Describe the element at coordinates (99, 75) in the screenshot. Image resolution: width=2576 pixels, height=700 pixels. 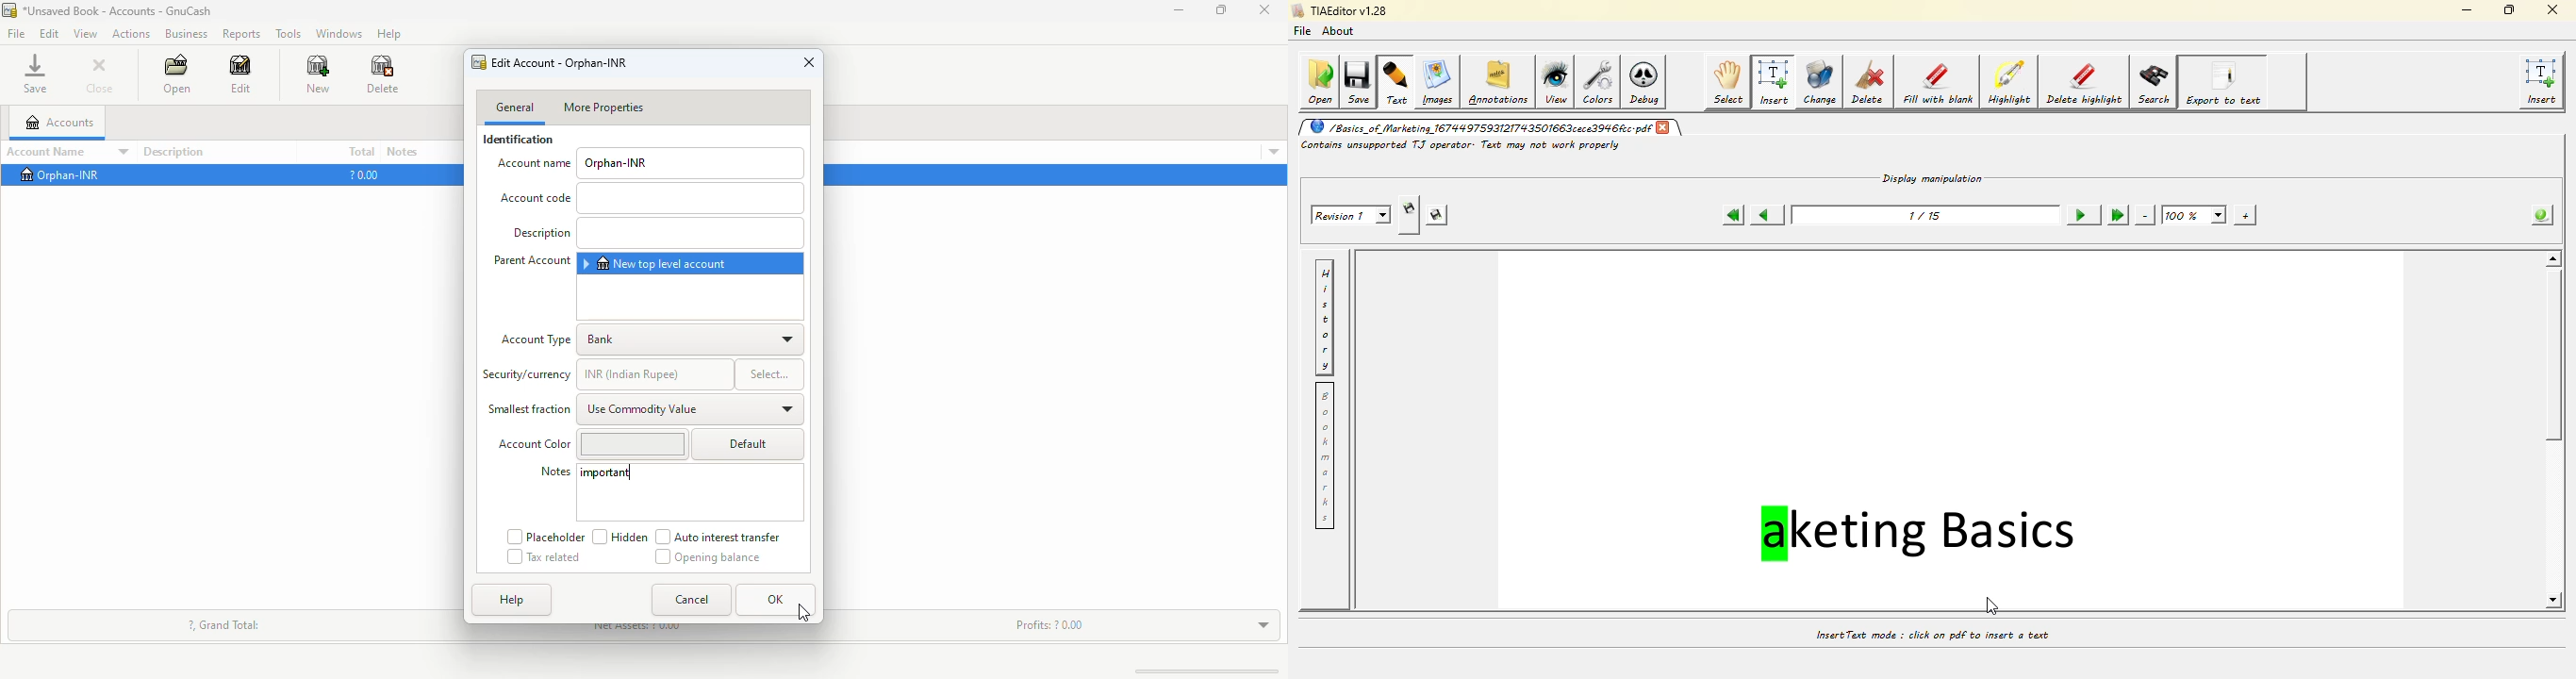
I see `close` at that location.